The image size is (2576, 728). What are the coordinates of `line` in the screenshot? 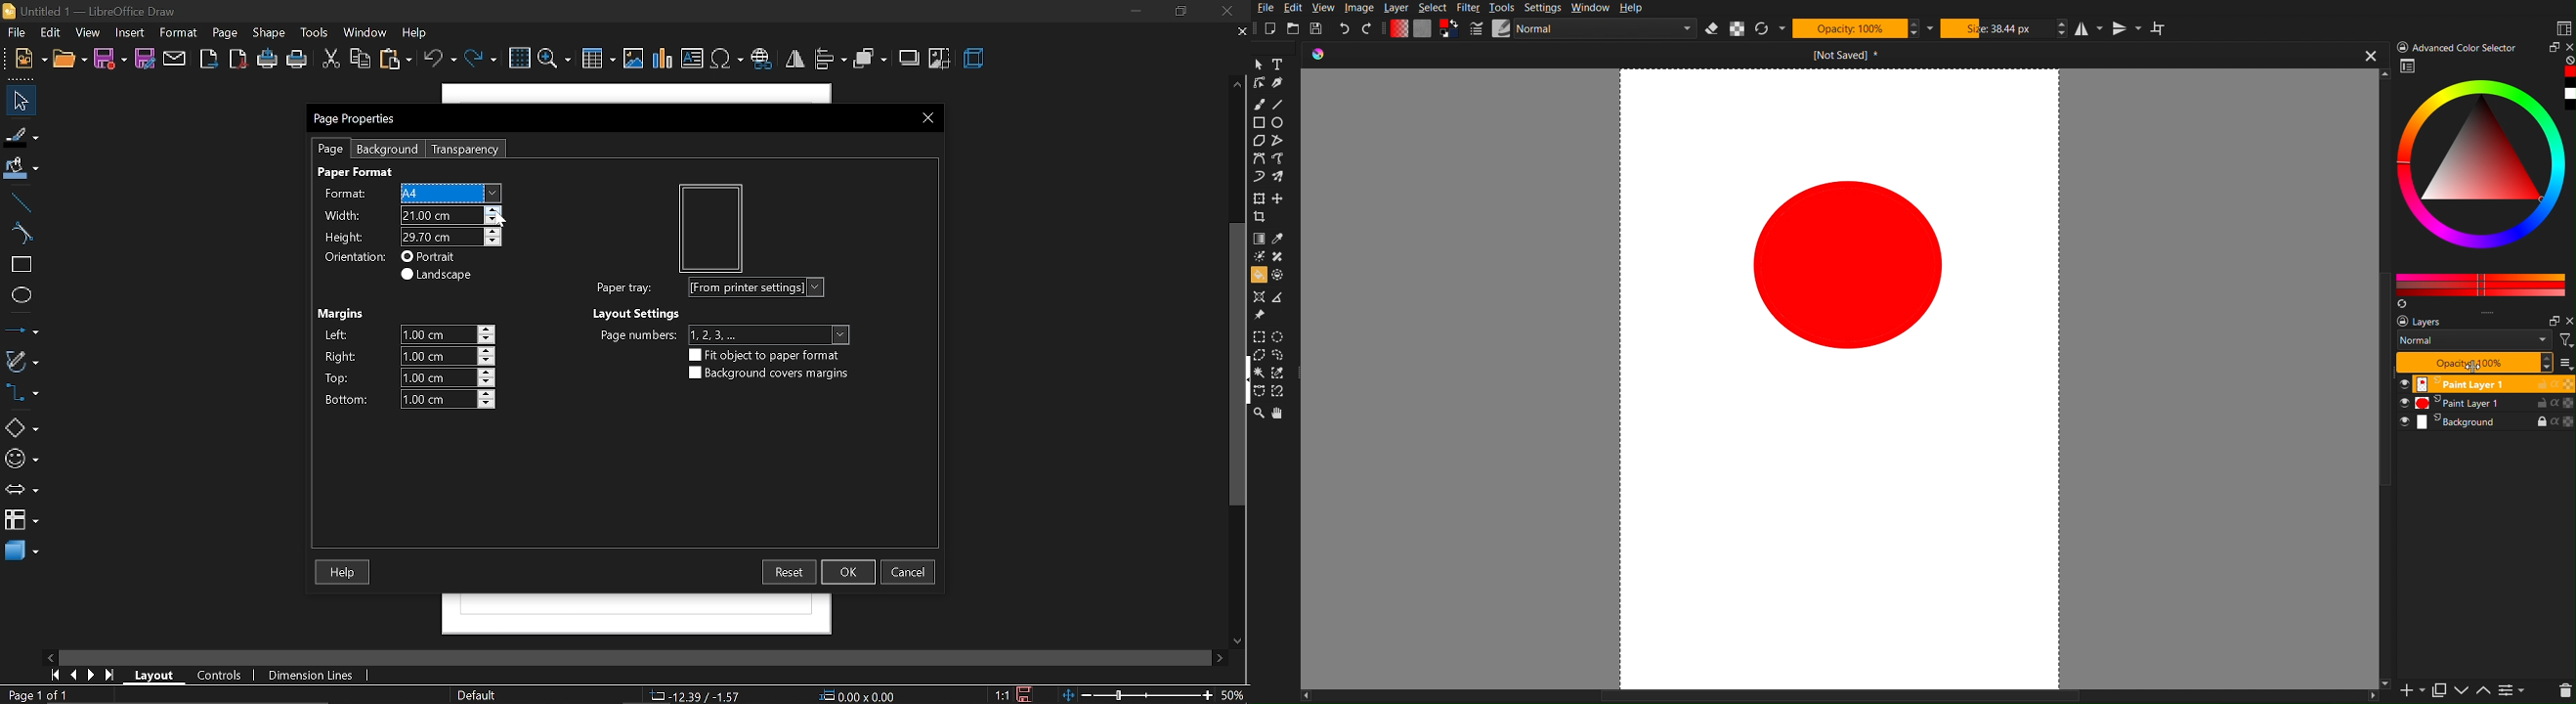 It's located at (21, 203).